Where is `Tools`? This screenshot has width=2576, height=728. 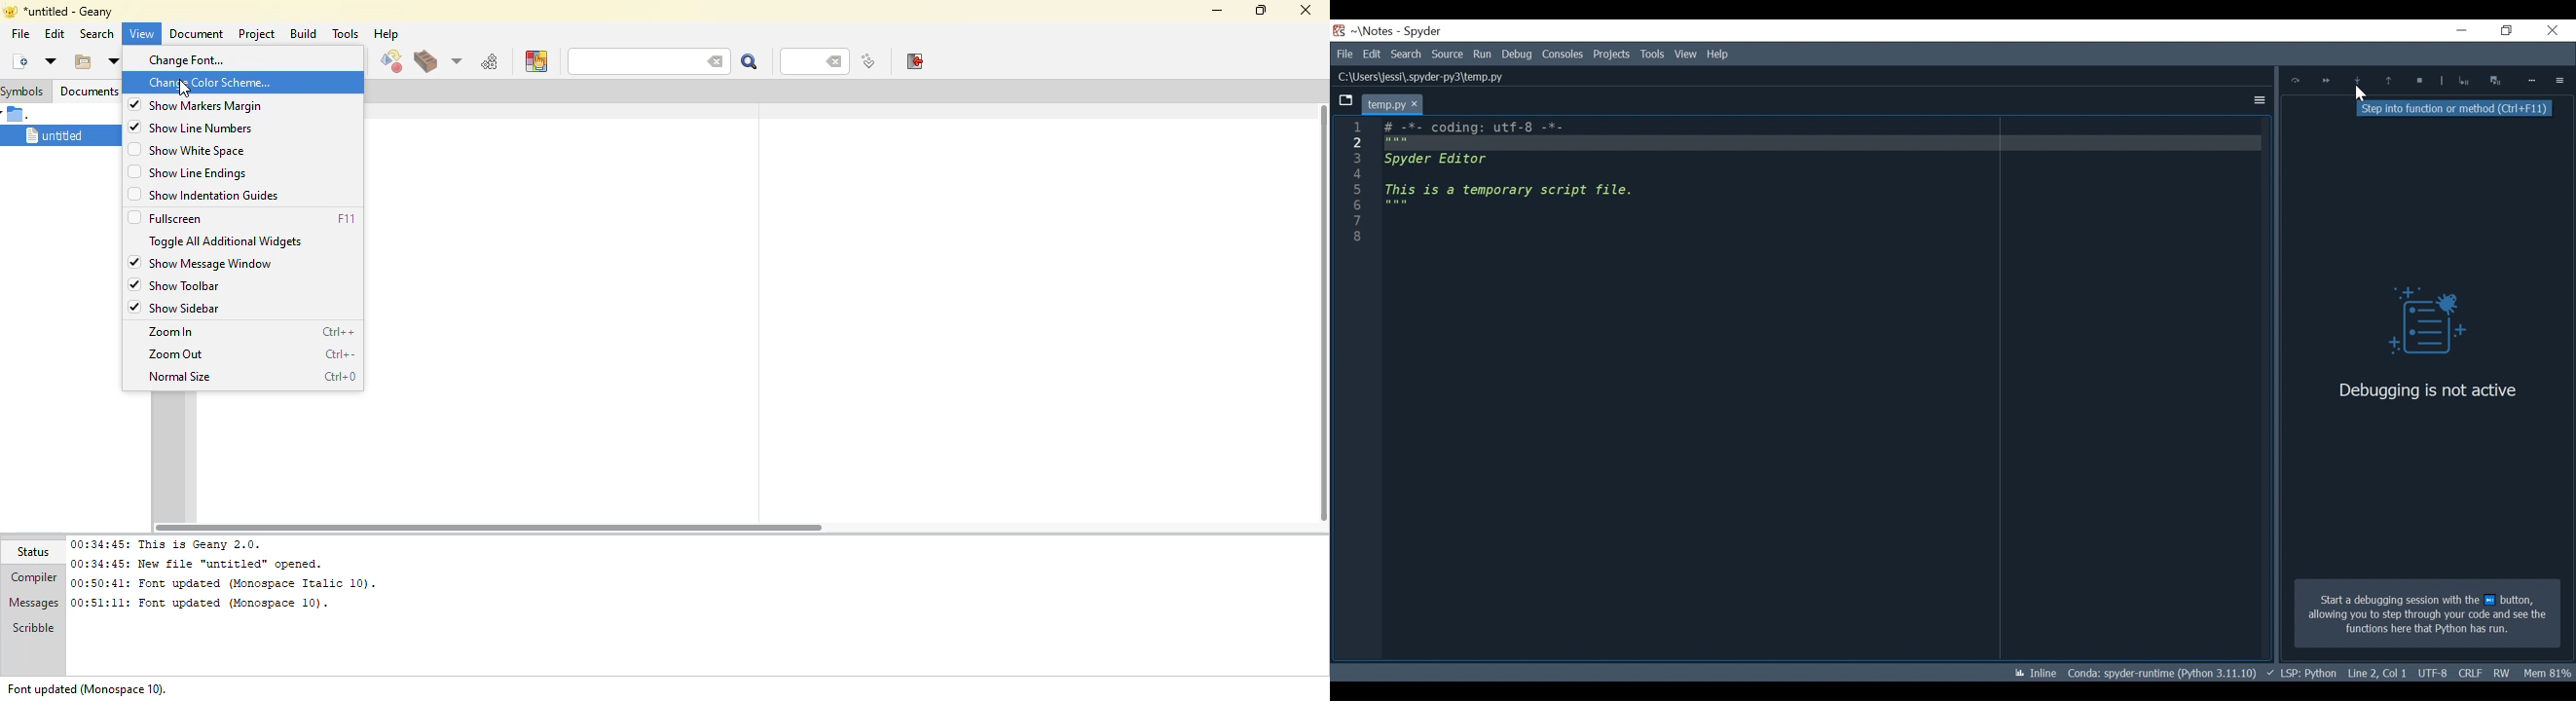 Tools is located at coordinates (1613, 54).